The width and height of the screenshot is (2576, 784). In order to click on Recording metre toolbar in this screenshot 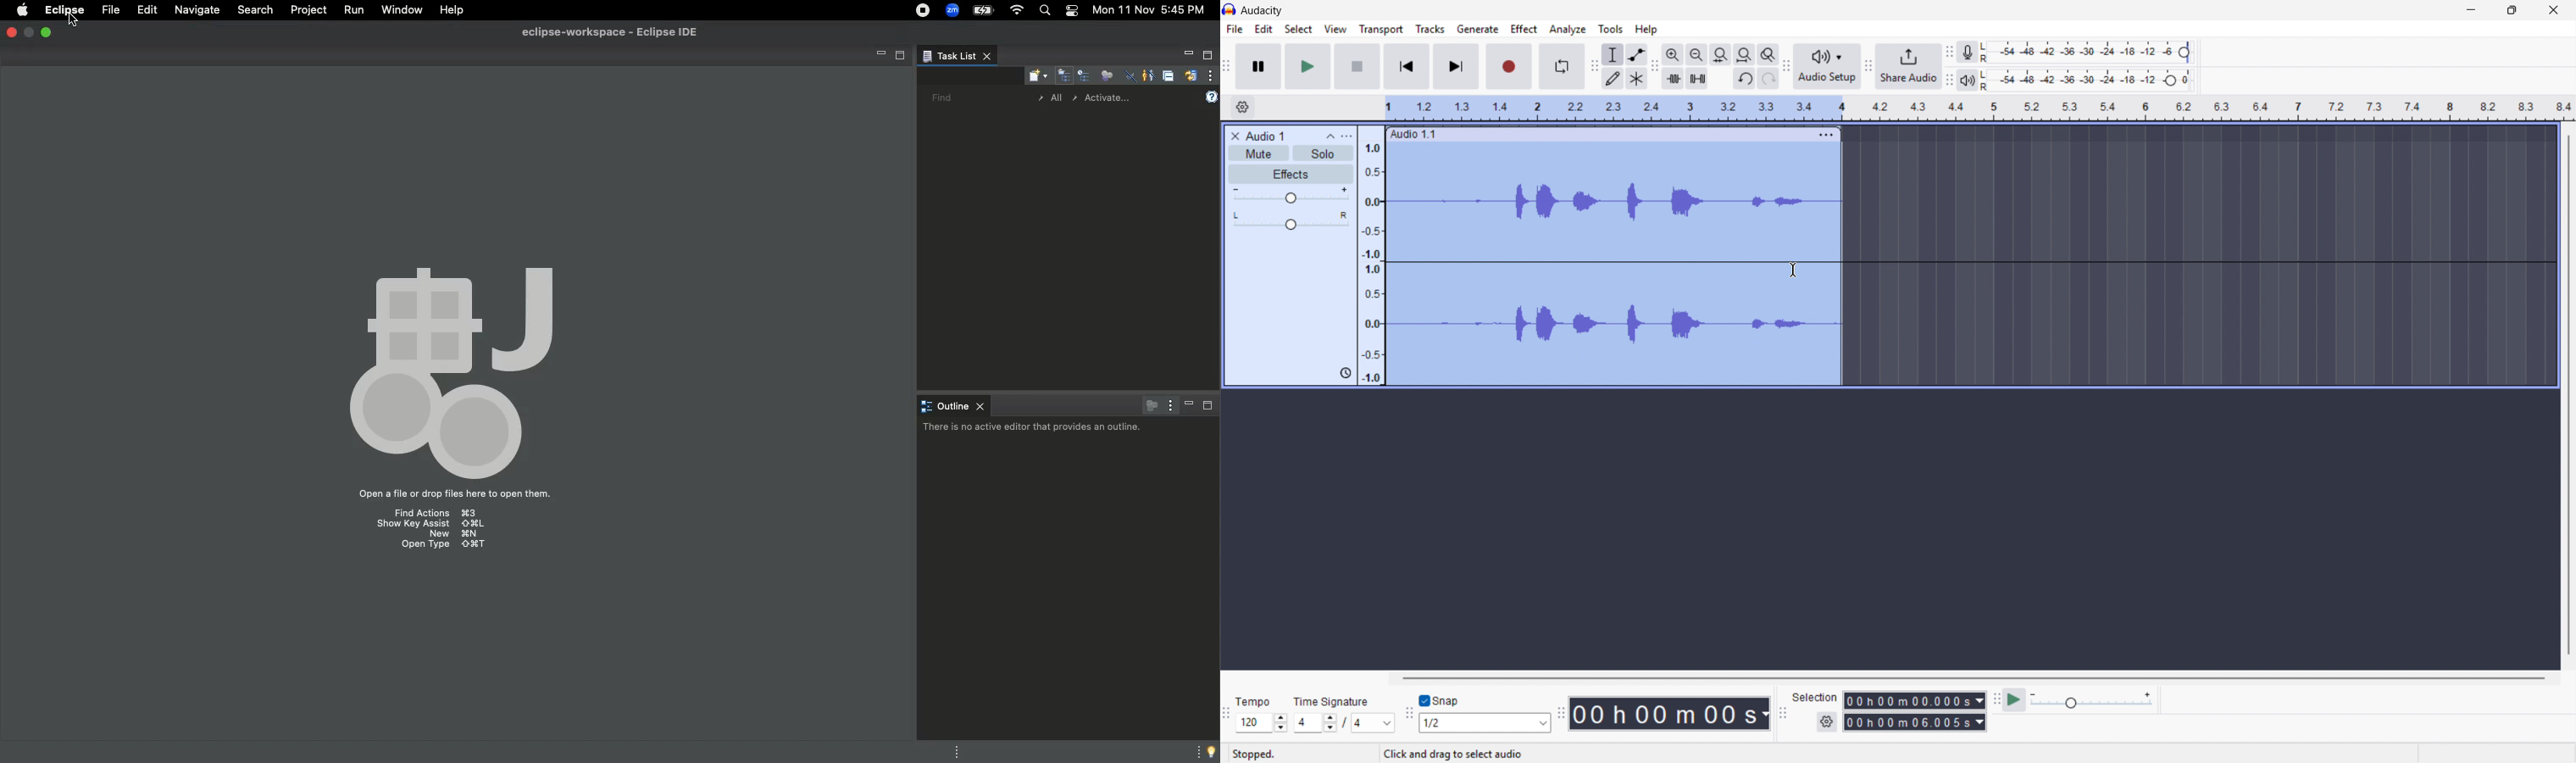, I will do `click(1949, 52)`.